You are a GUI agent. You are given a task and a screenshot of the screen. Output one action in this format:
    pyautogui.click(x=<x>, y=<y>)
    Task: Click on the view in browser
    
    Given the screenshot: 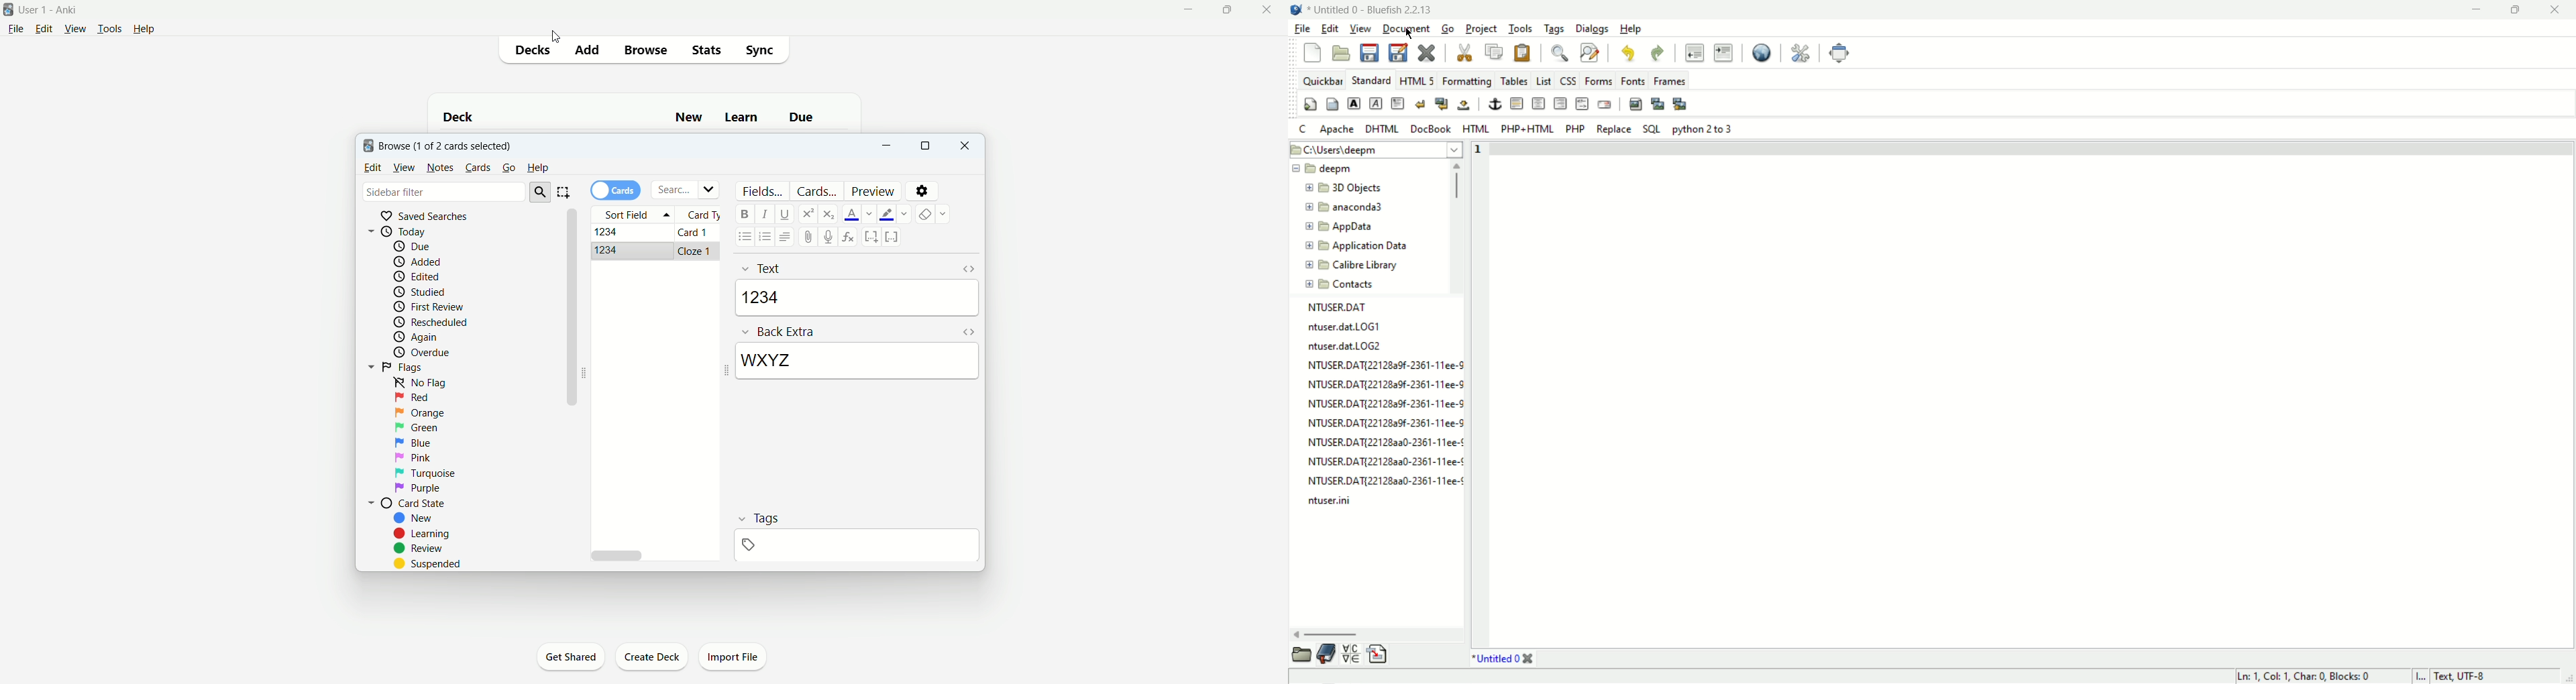 What is the action you would take?
    pyautogui.click(x=1762, y=54)
    